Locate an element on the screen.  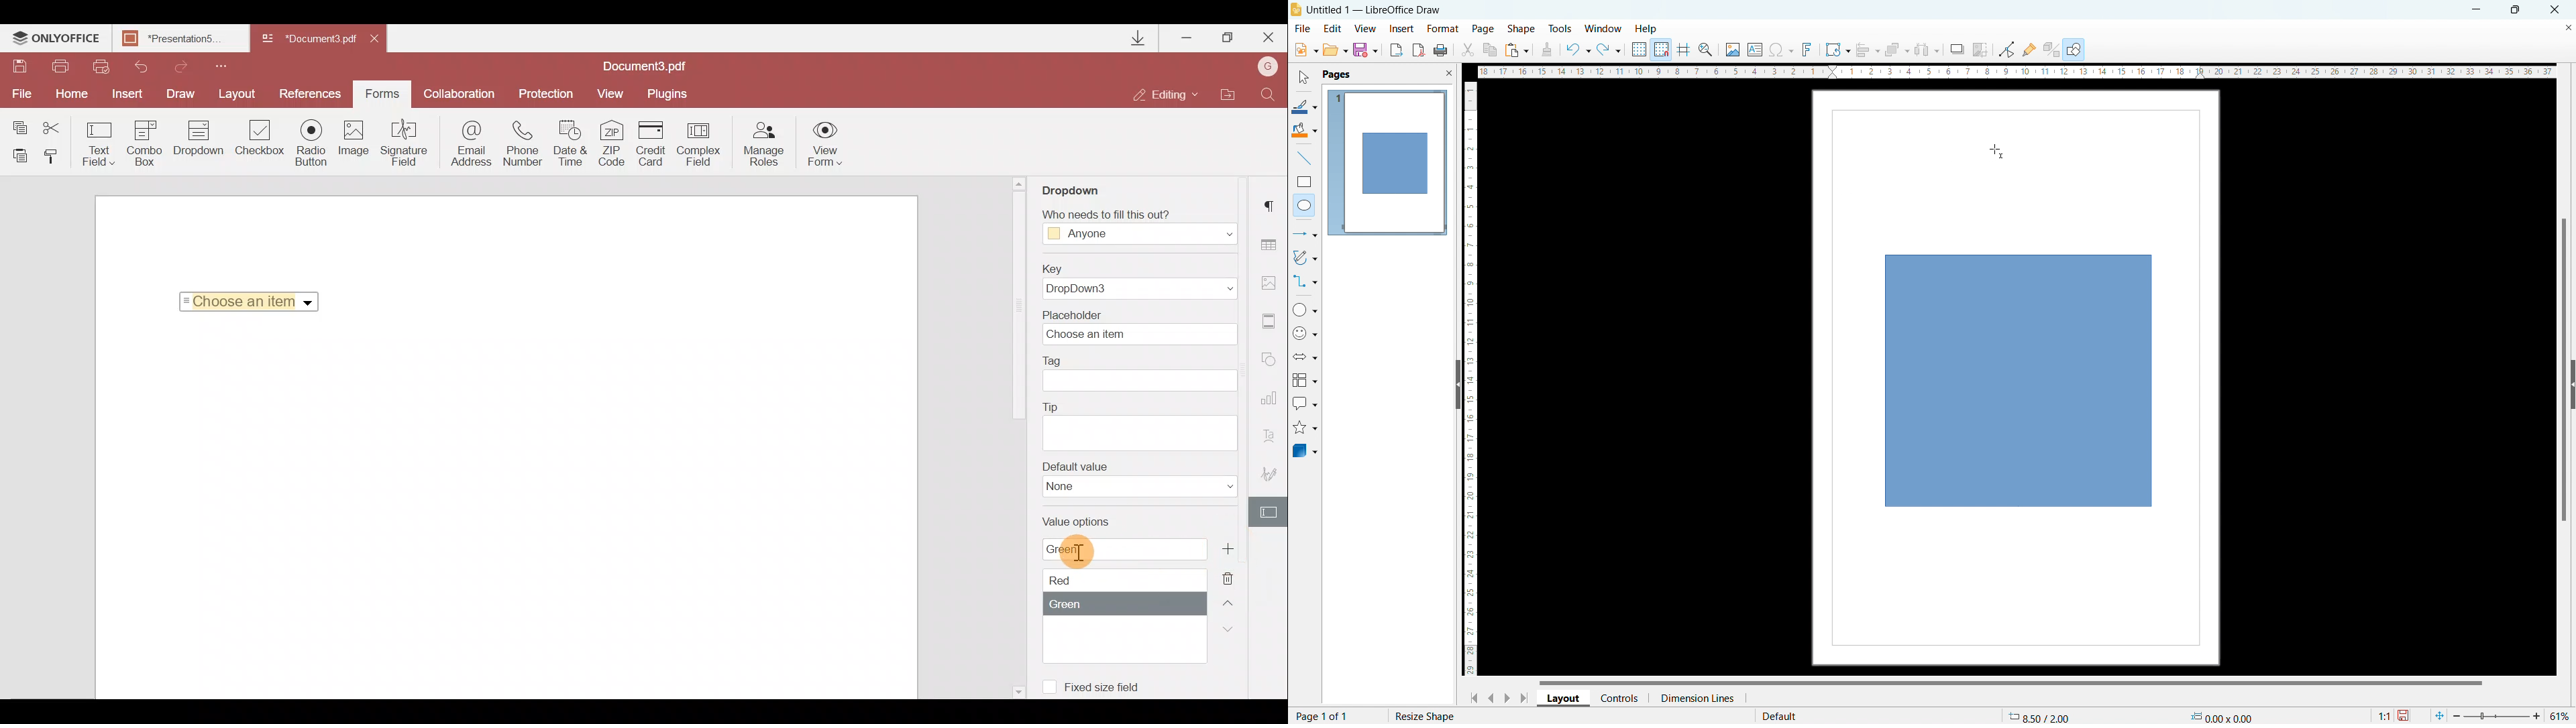
Add is located at coordinates (1227, 548).